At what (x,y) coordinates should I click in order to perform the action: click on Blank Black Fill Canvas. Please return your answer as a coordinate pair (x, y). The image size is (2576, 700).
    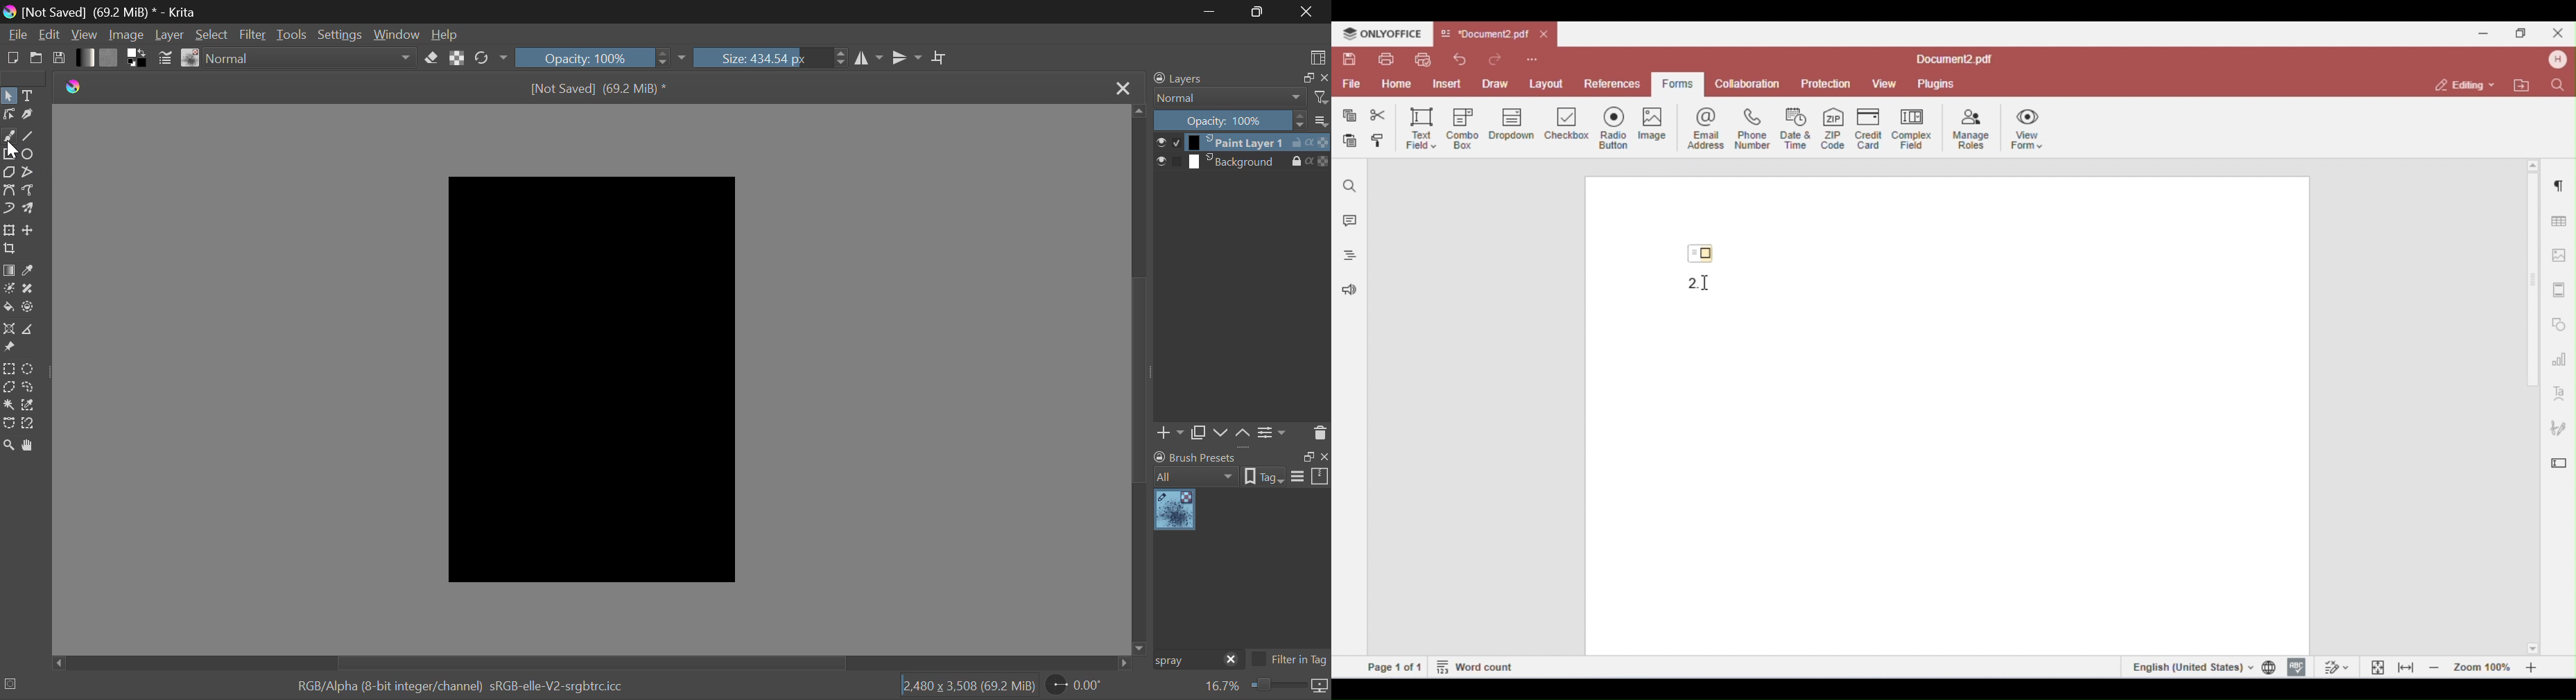
    Looking at the image, I should click on (590, 378).